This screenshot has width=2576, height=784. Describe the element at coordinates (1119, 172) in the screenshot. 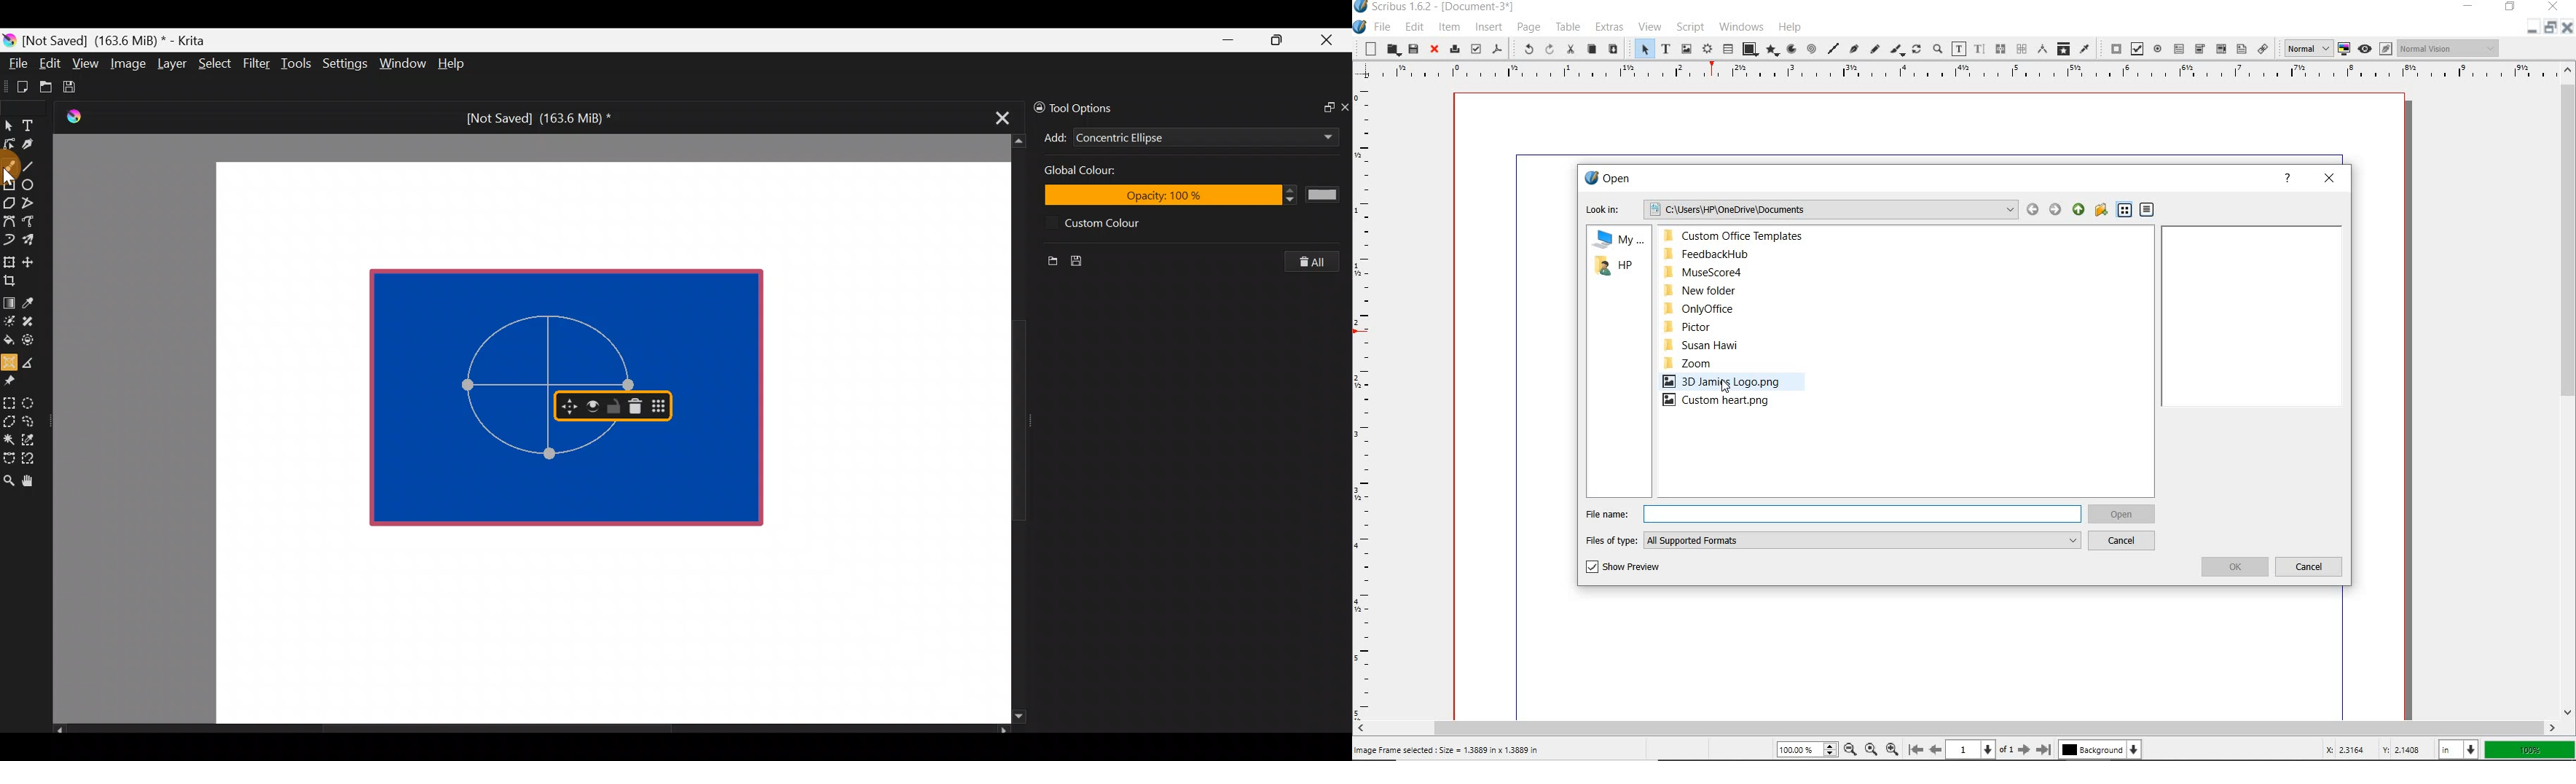

I see `Global color` at that location.